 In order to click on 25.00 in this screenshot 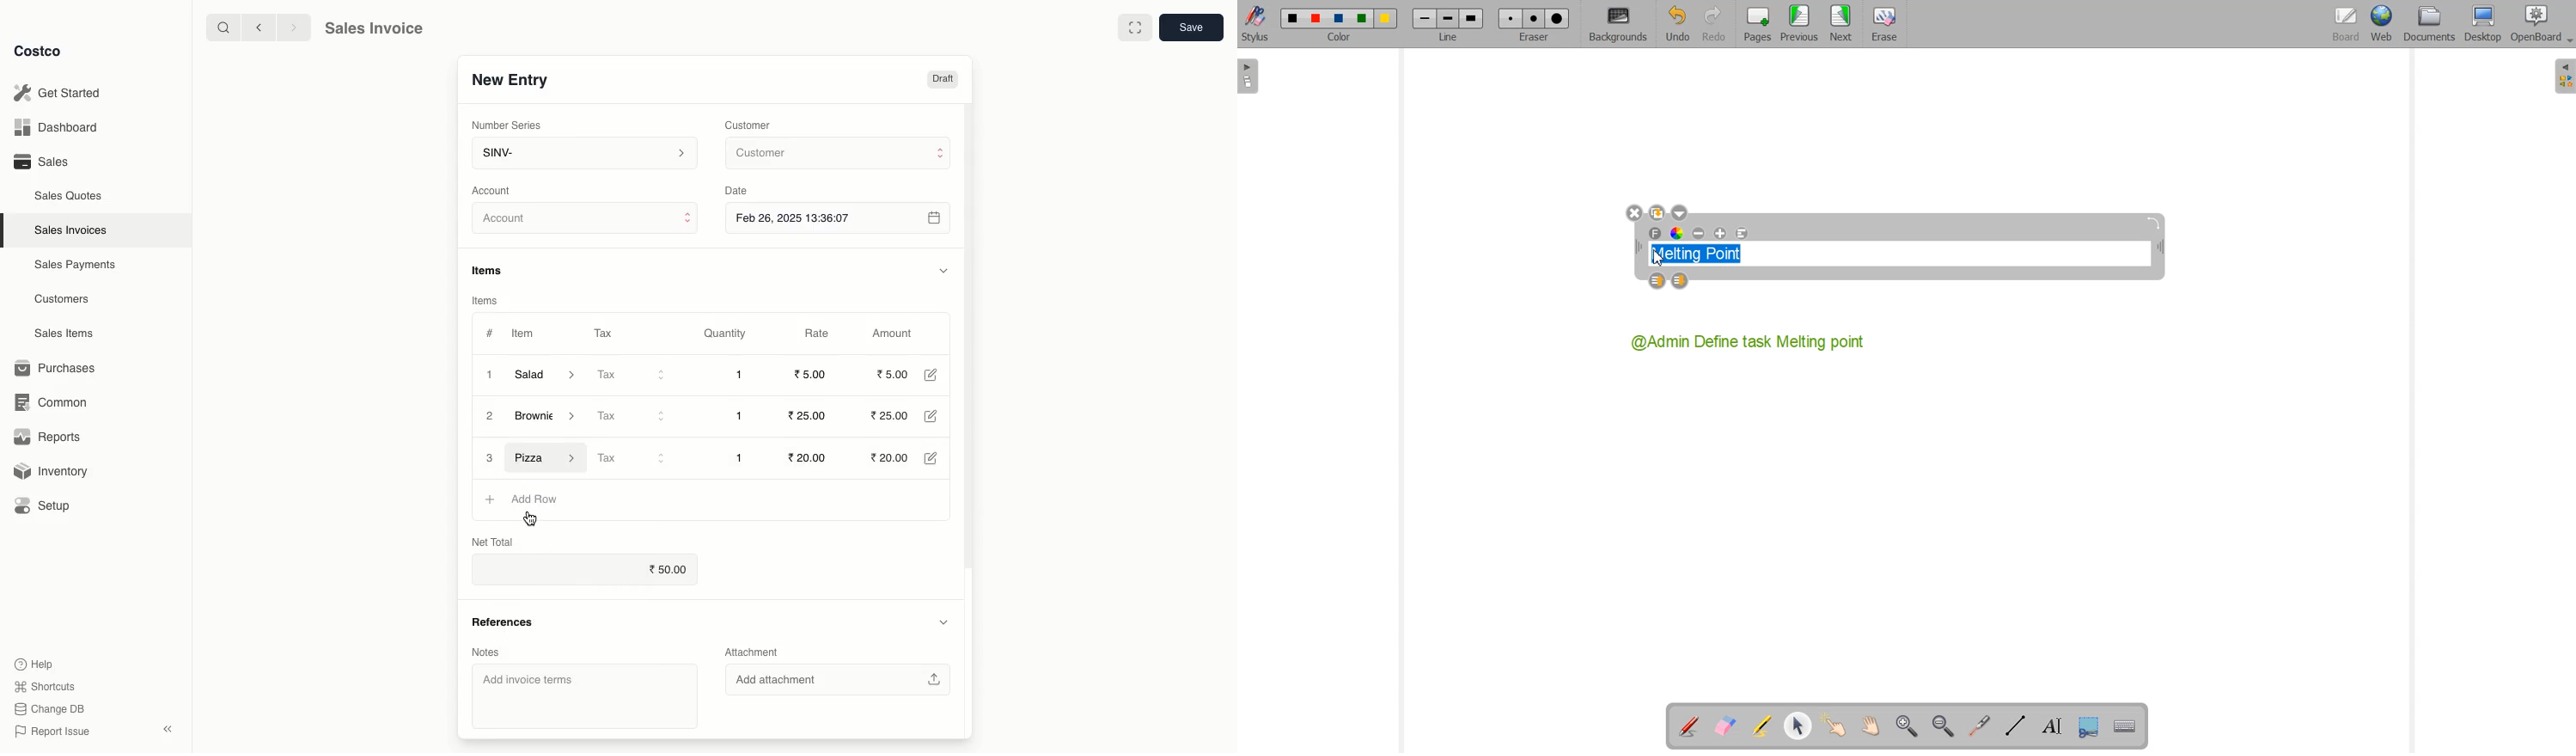, I will do `click(894, 417)`.